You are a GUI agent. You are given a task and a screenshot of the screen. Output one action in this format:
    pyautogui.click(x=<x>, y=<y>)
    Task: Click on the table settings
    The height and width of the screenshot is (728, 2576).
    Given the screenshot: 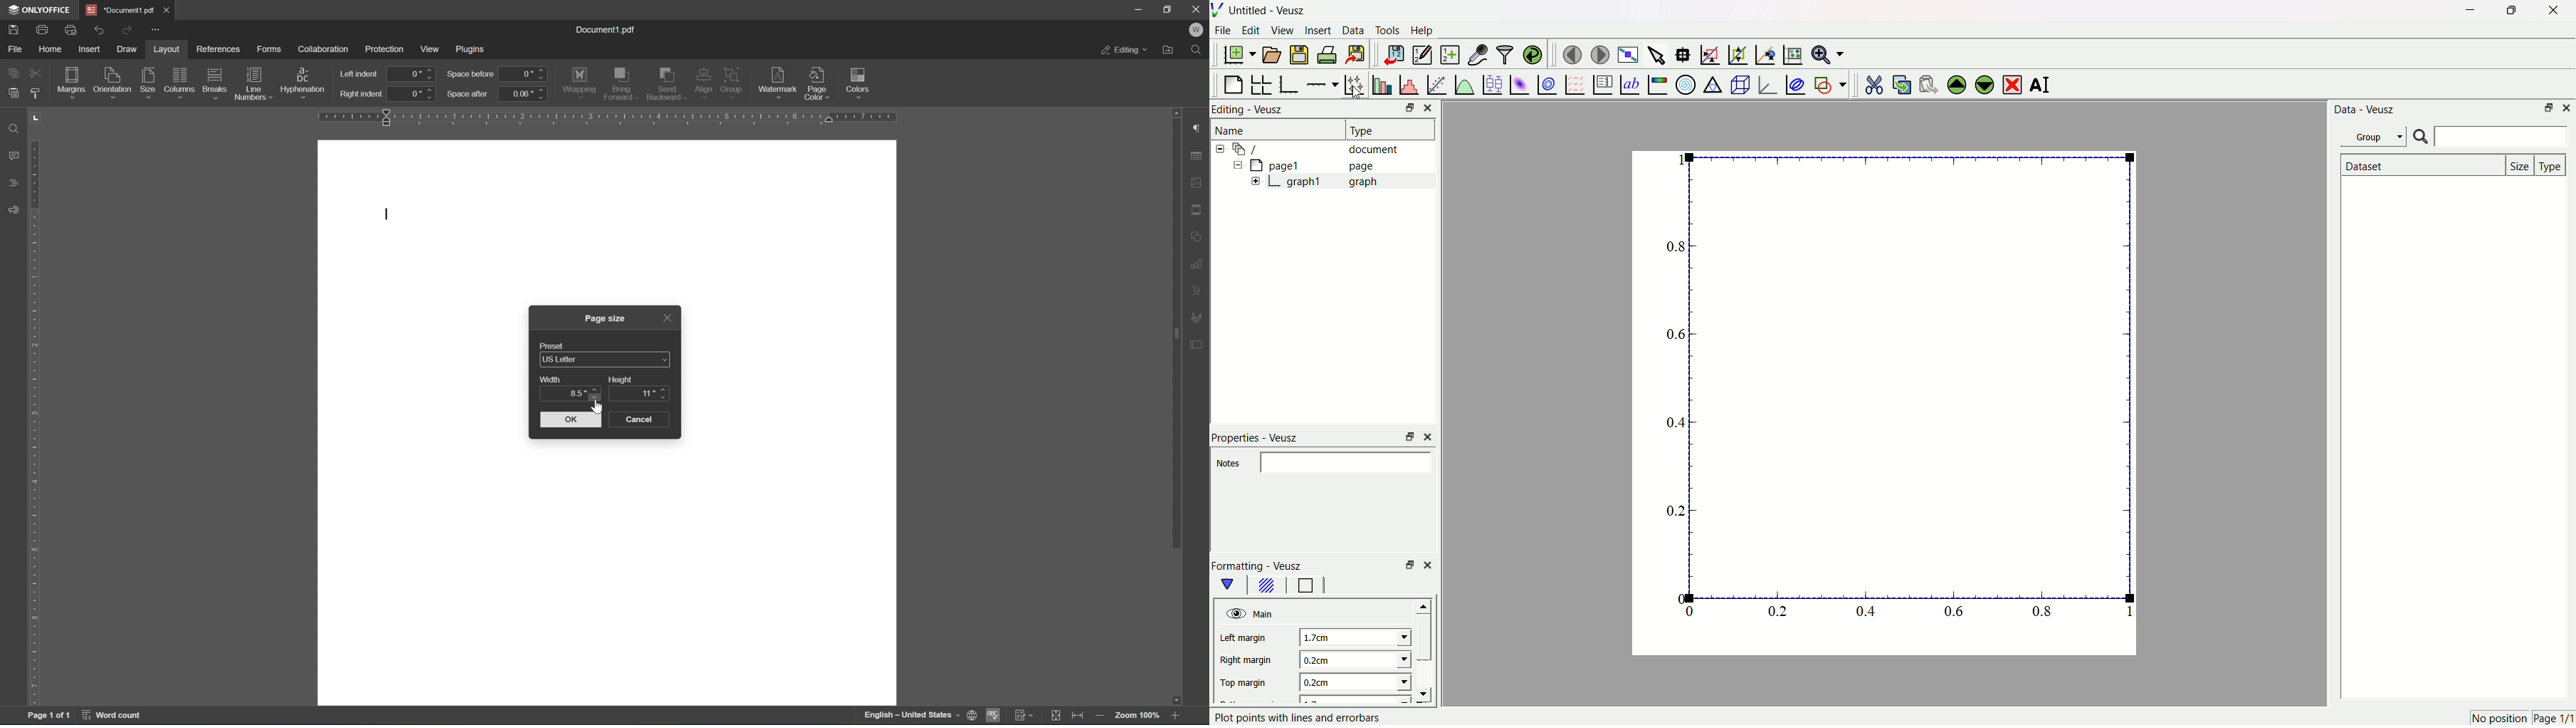 What is the action you would take?
    pyautogui.click(x=1198, y=156)
    